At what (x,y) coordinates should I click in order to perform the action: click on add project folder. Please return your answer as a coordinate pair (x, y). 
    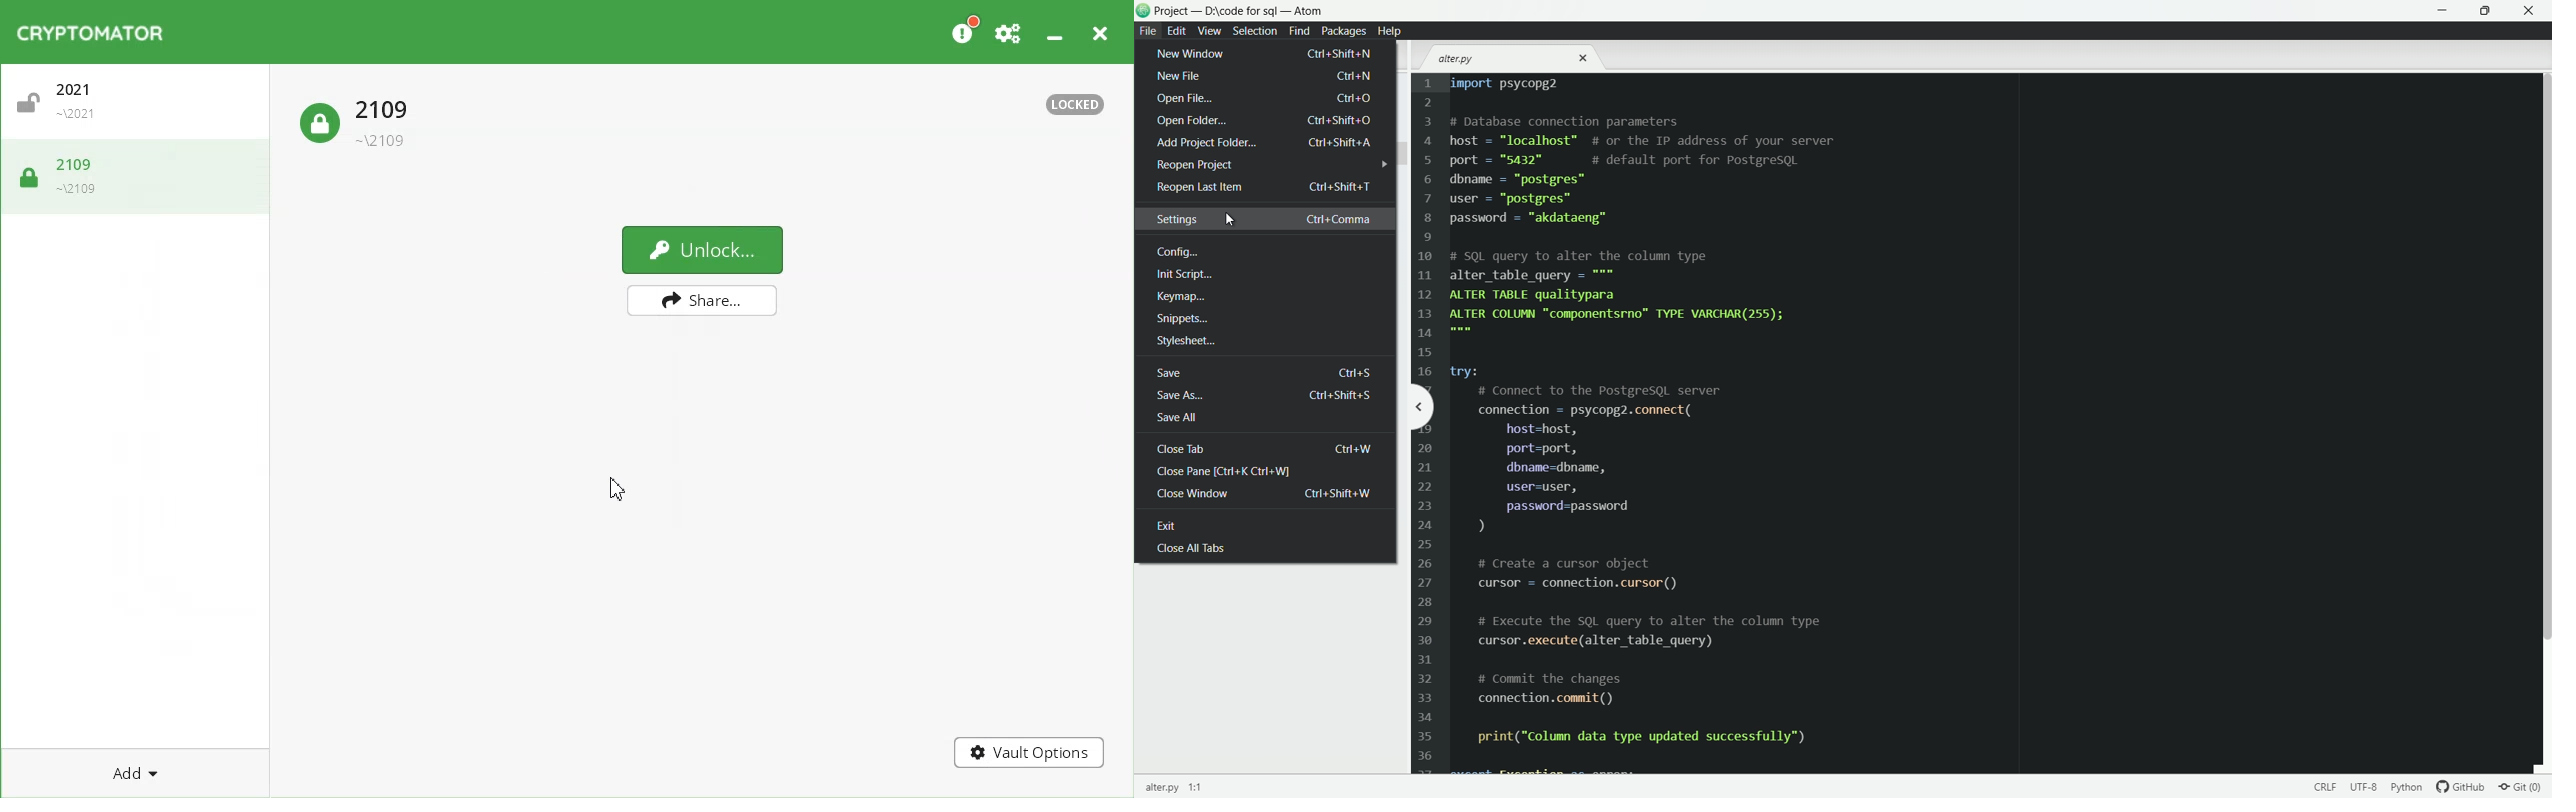
    Looking at the image, I should click on (1264, 143).